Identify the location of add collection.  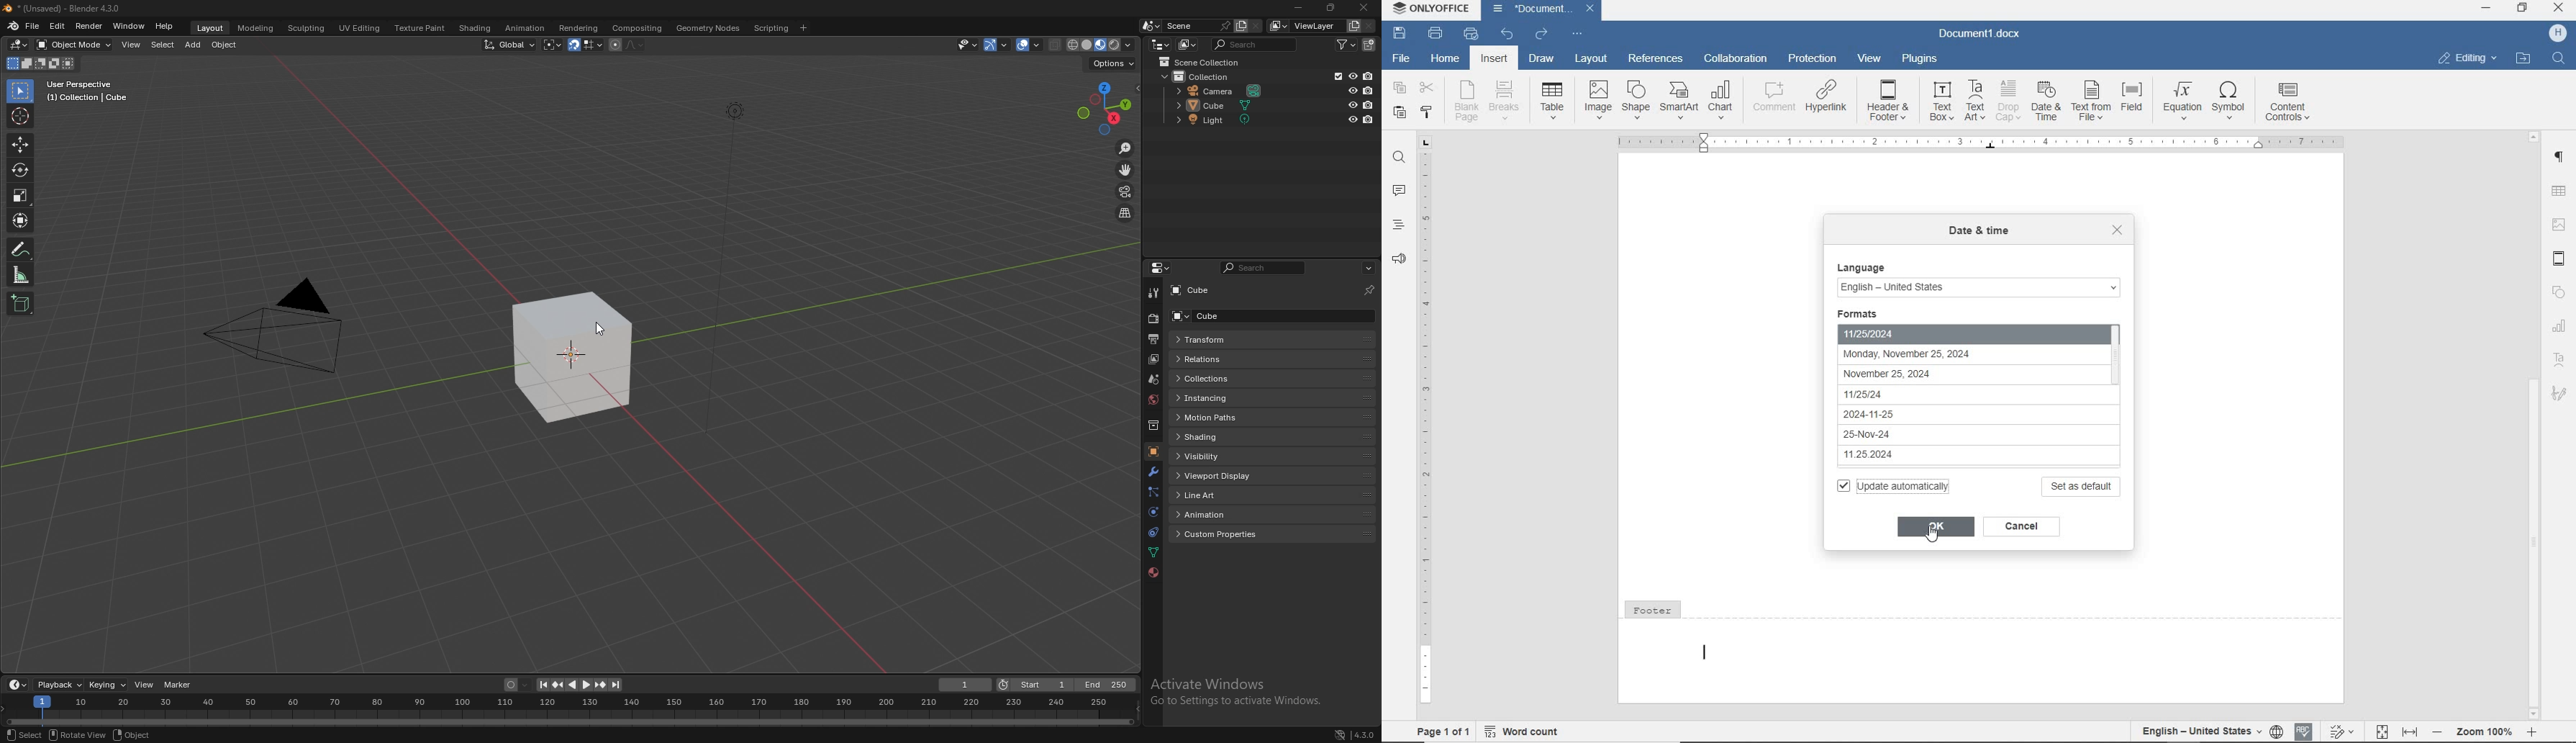
(1370, 45).